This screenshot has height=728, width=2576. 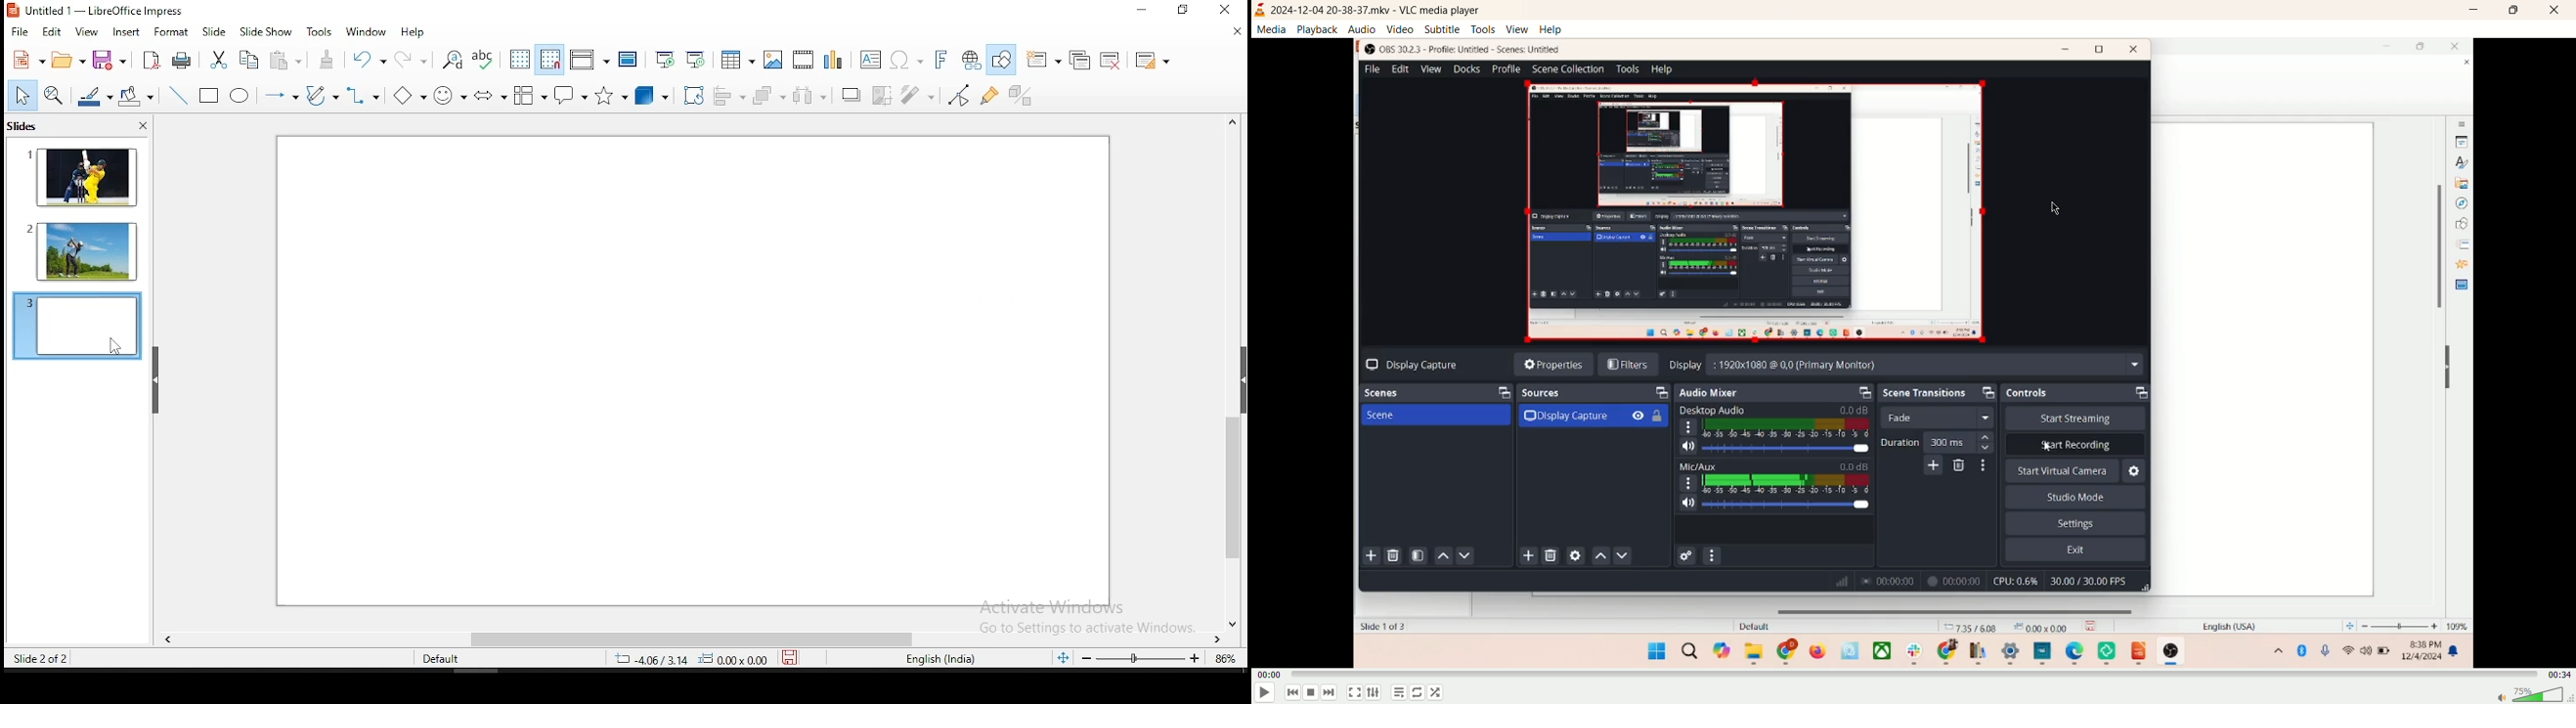 I want to click on previous, so click(x=1290, y=692).